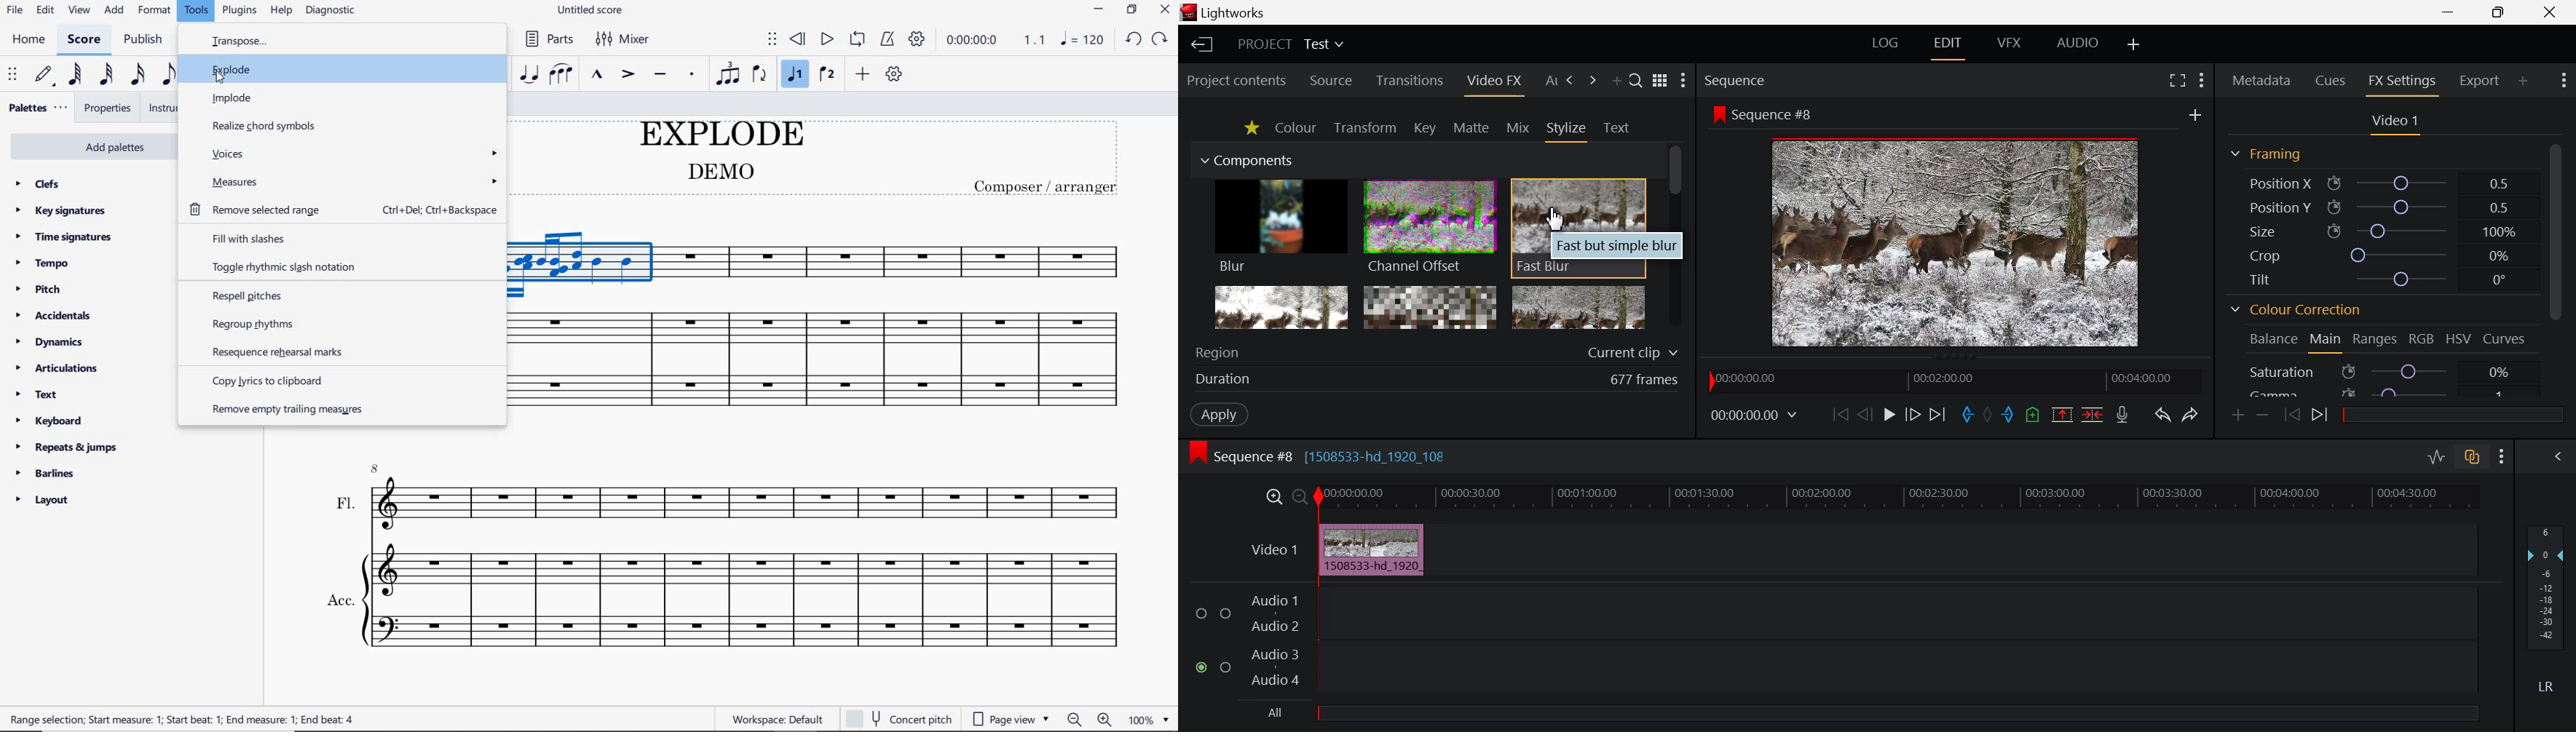 The image size is (2576, 756). I want to click on Explode, so click(227, 67).